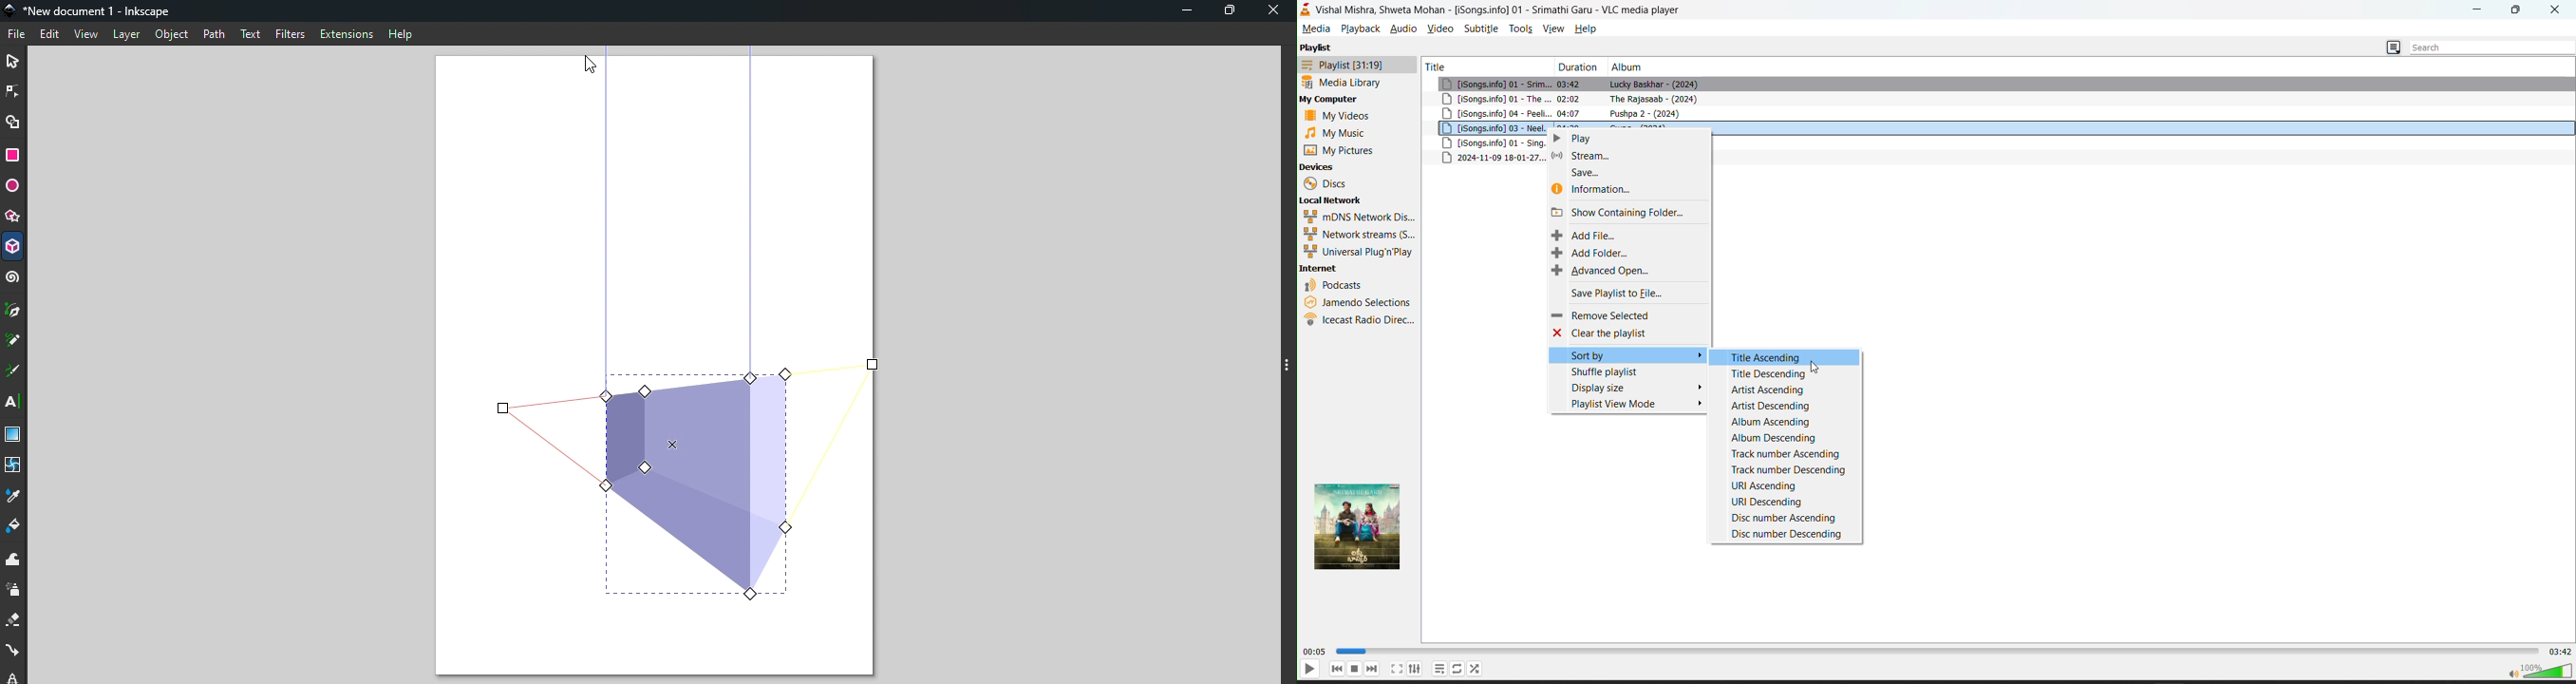 The image size is (2576, 700). Describe the element at coordinates (1359, 217) in the screenshot. I see `mdns network` at that location.